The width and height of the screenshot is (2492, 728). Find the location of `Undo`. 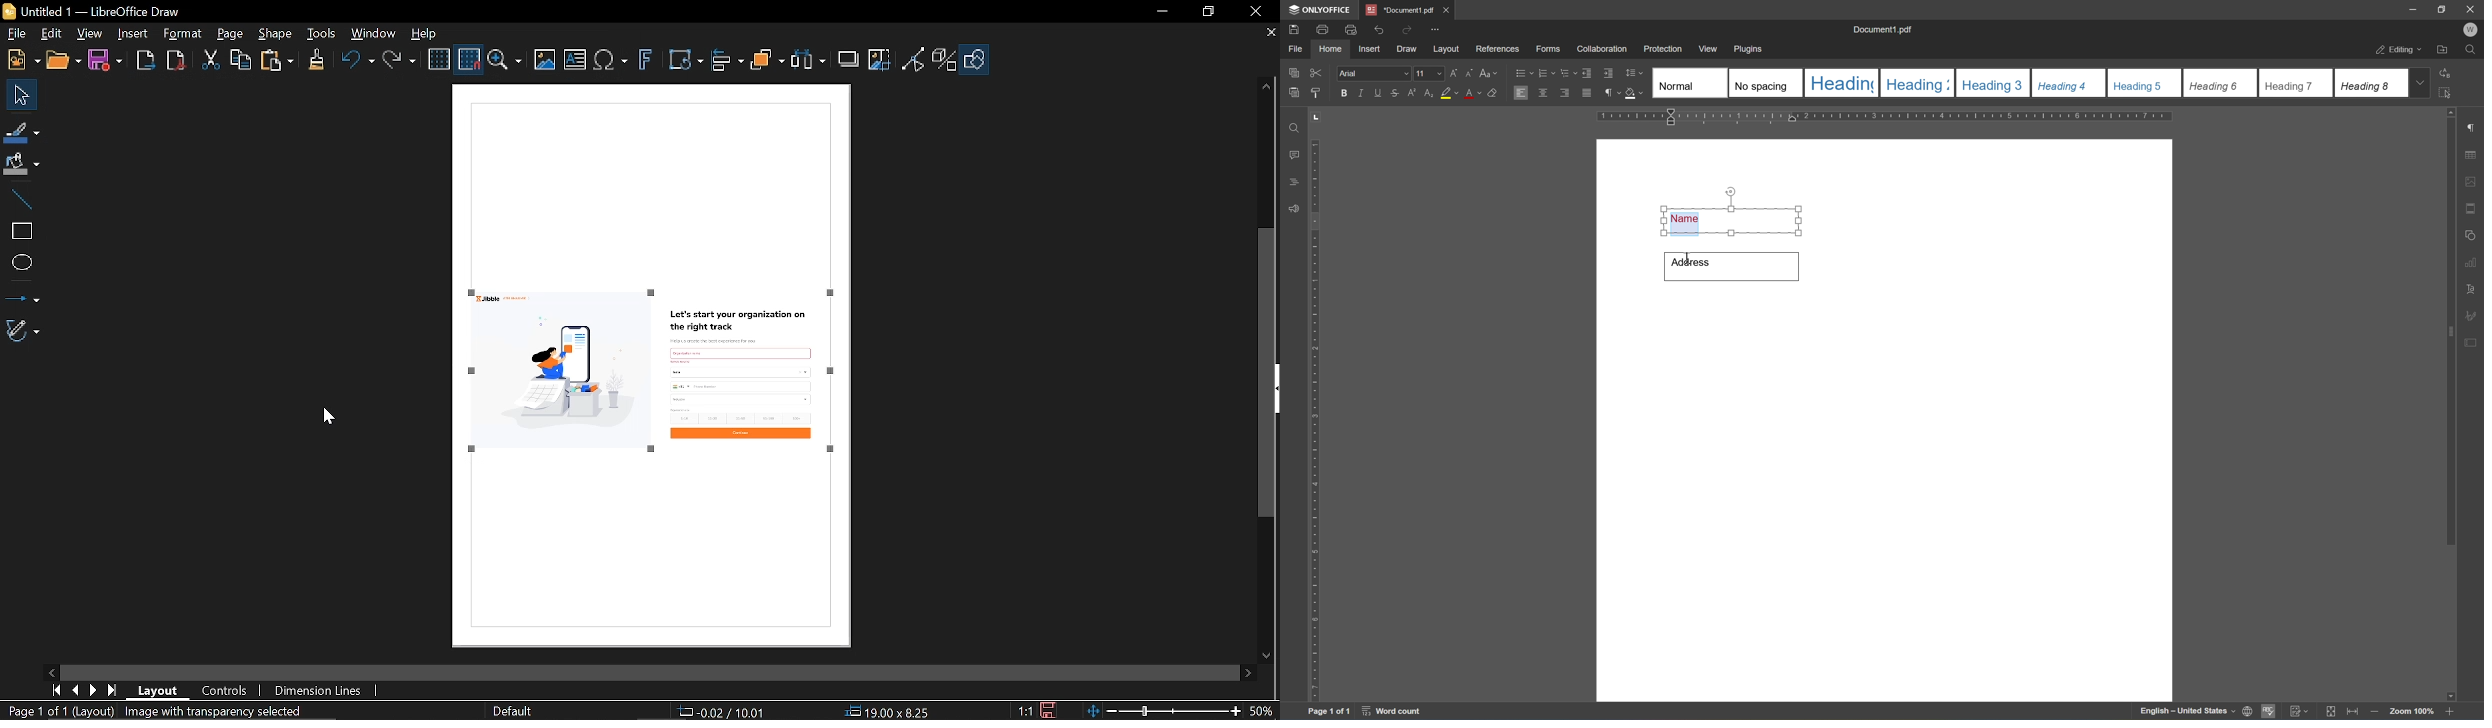

Undo is located at coordinates (359, 64).